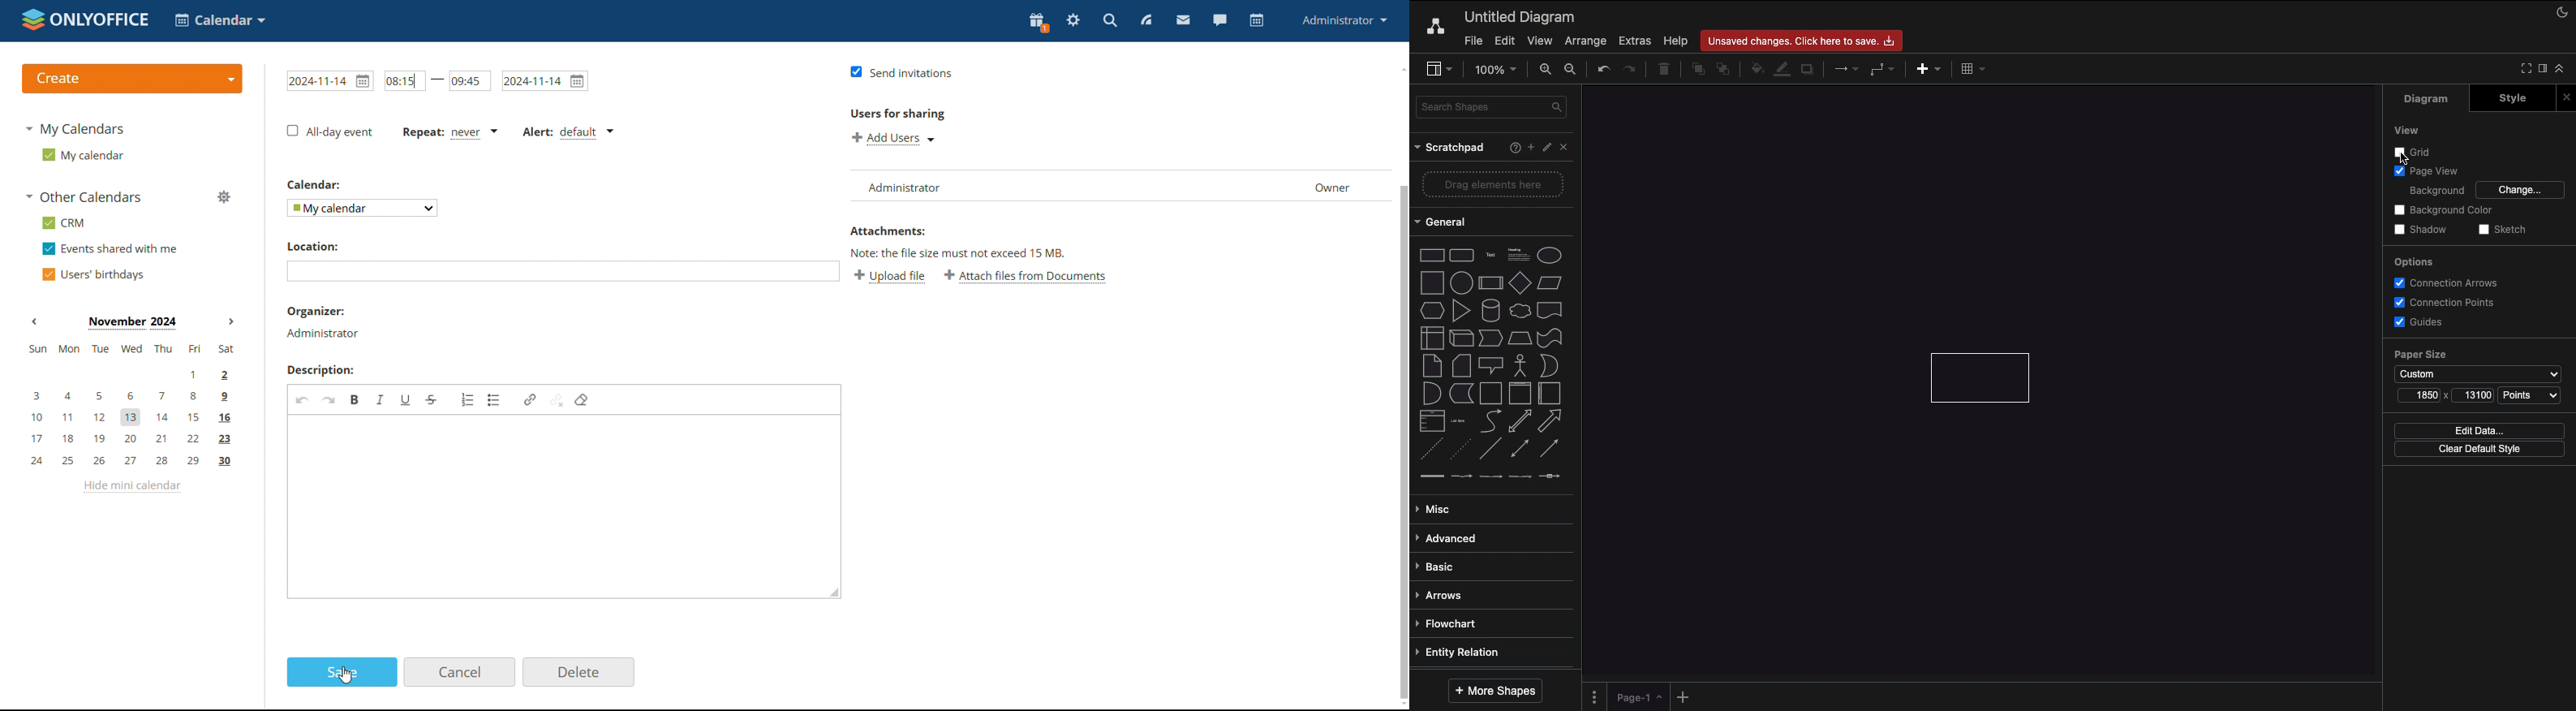 The image size is (2576, 728). What do you see at coordinates (1401, 69) in the screenshot?
I see `scroll up` at bounding box center [1401, 69].